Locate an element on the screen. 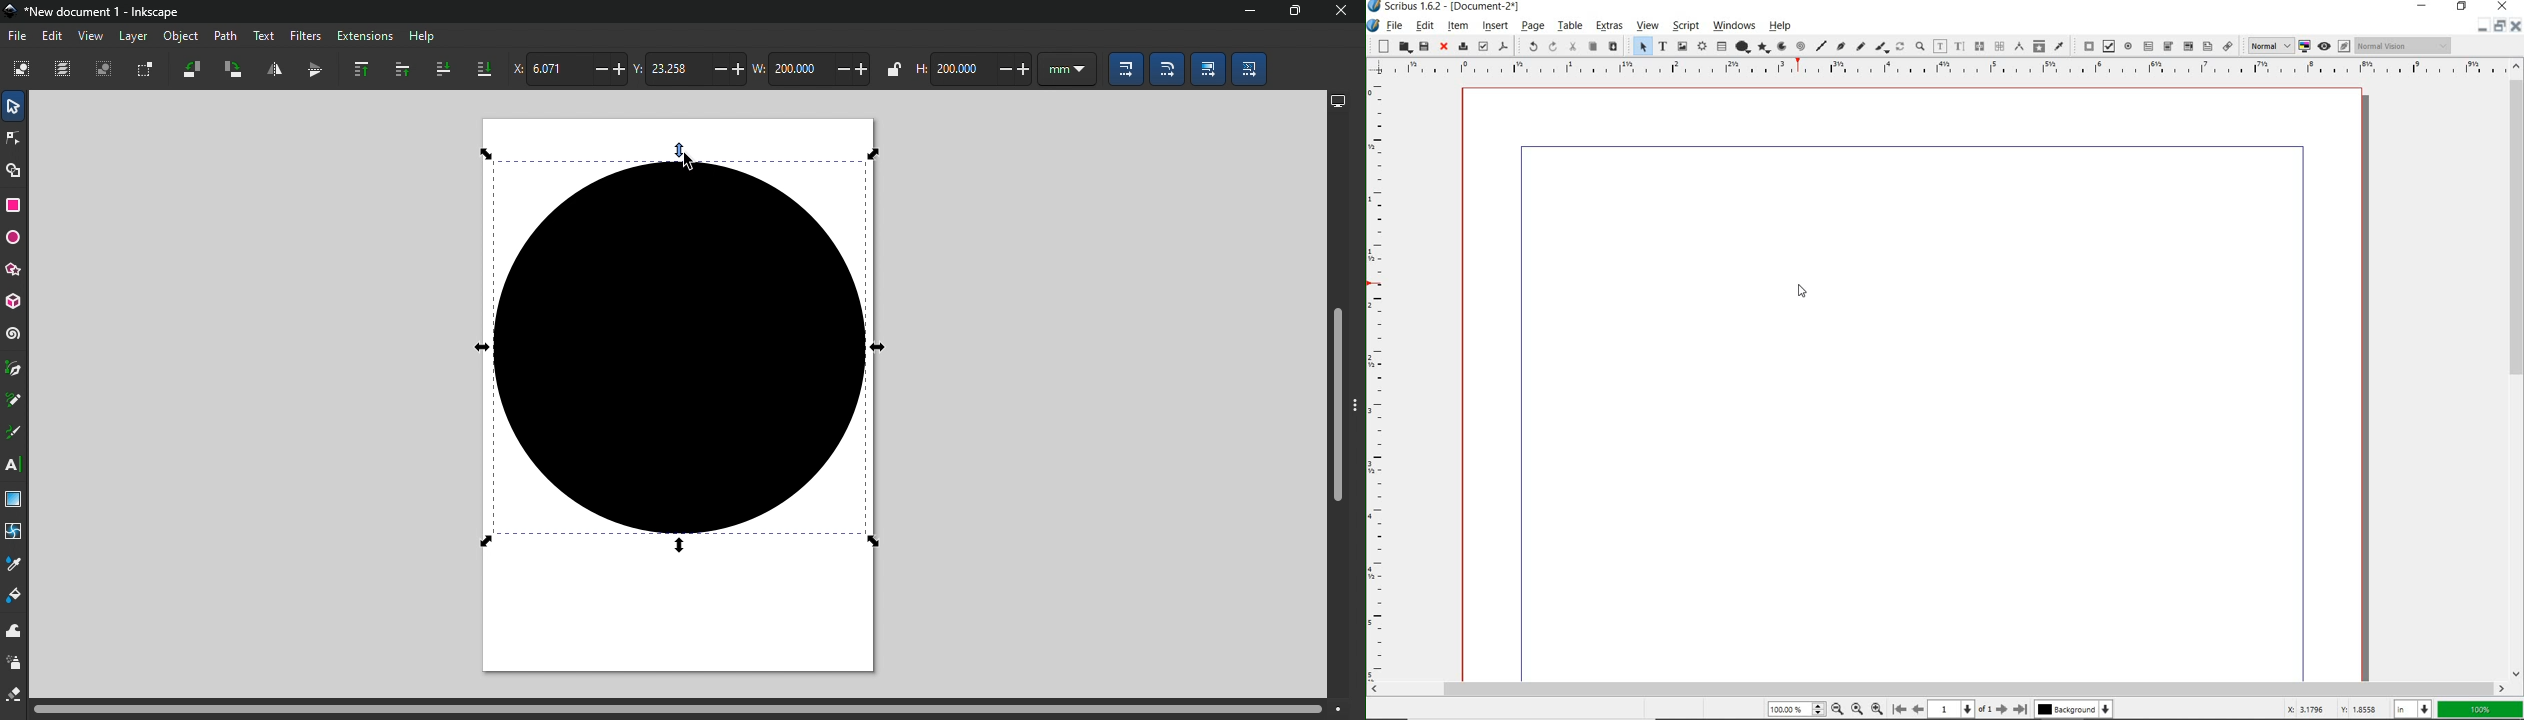  file is located at coordinates (1395, 26).